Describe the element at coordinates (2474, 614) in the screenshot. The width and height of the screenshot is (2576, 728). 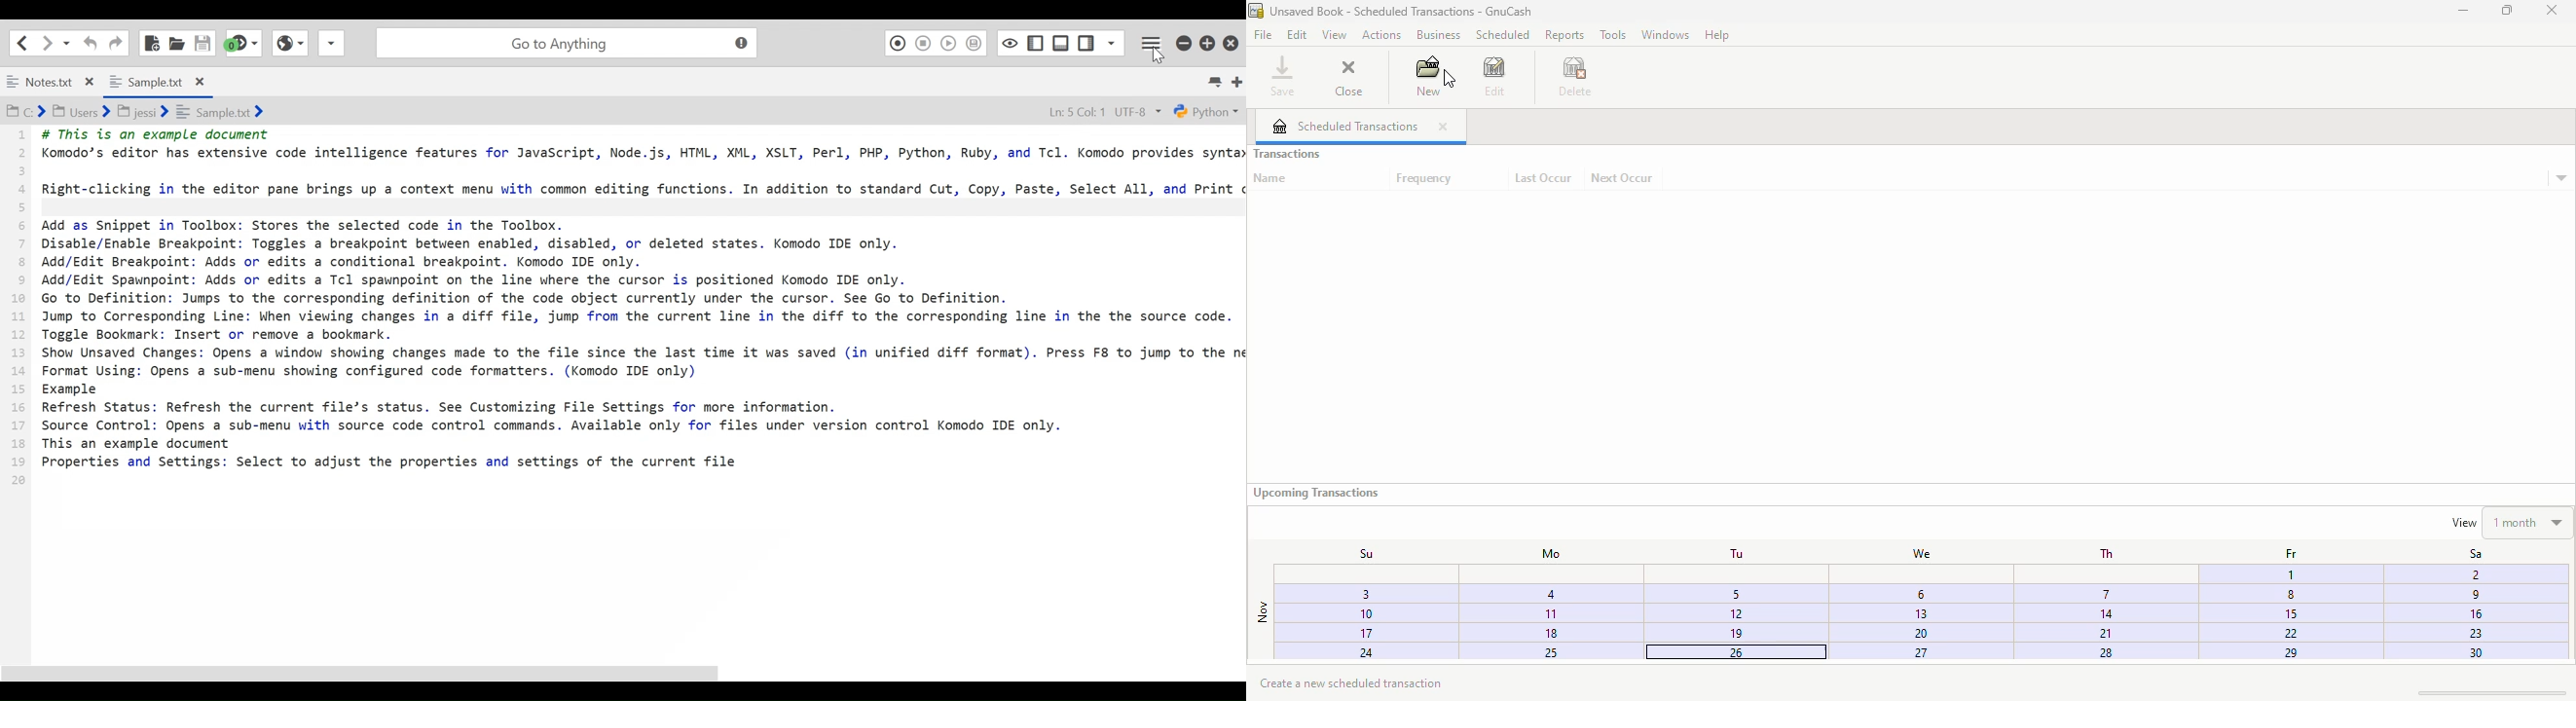
I see `16` at that location.